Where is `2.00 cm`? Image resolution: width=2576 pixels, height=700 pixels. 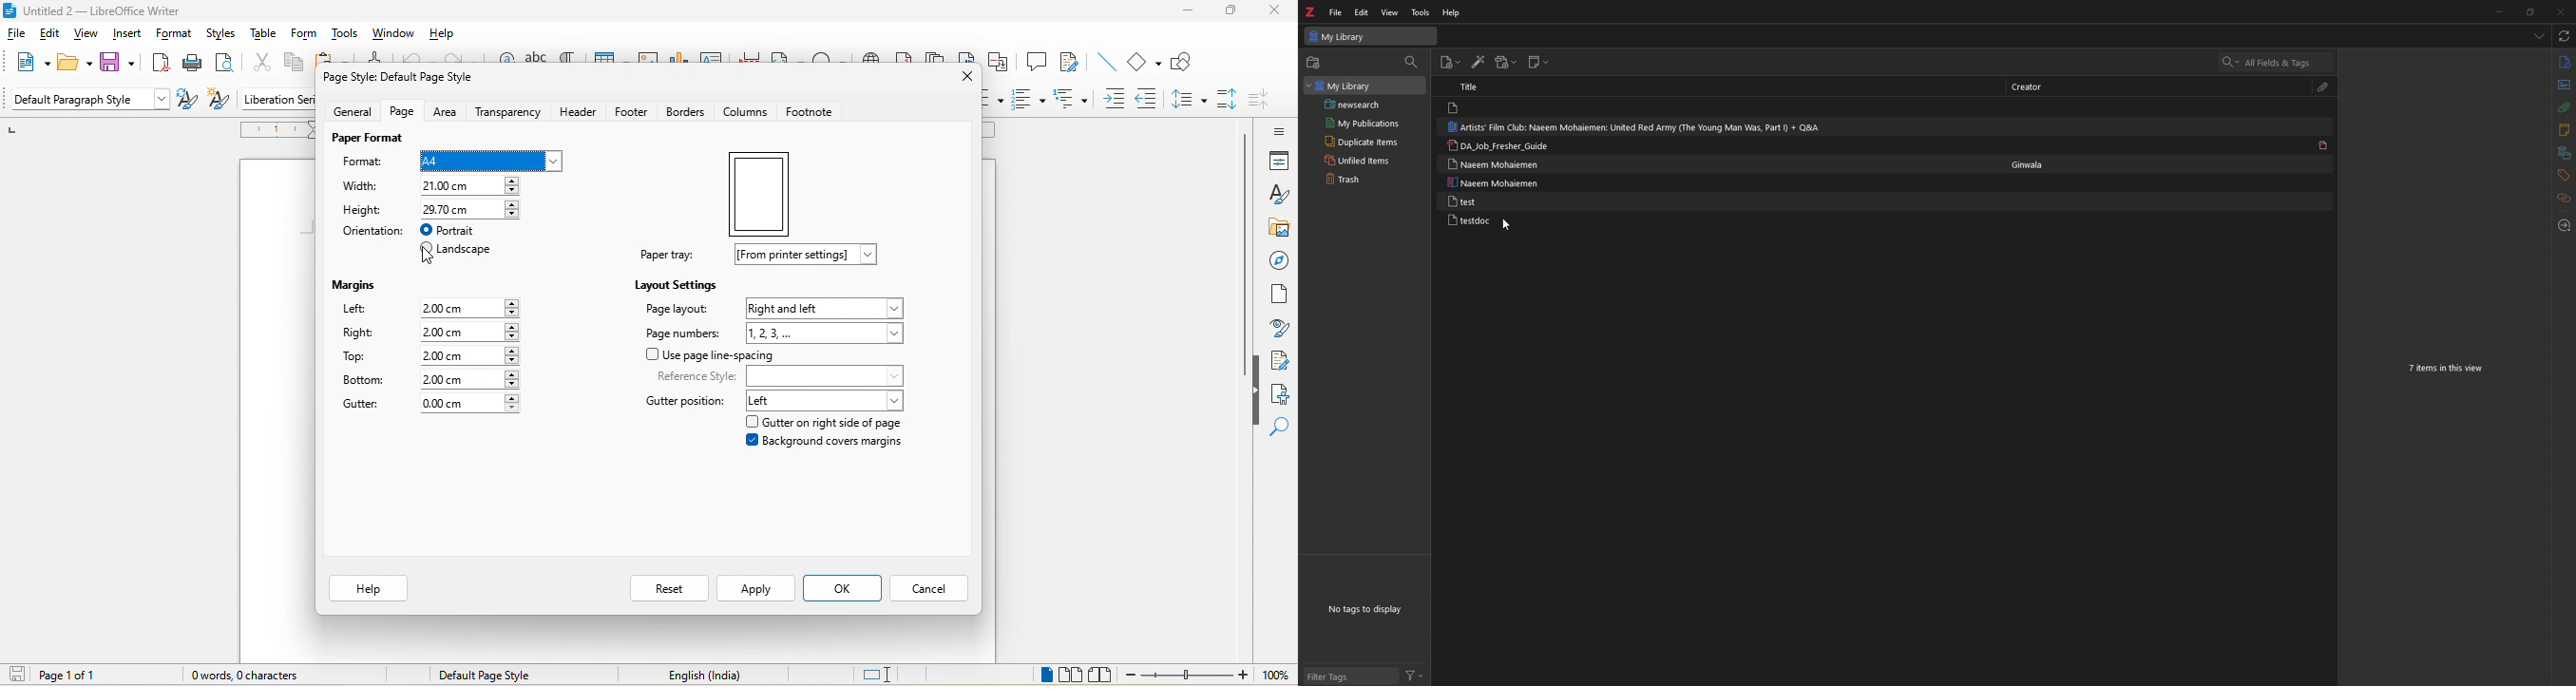
2.00 cm is located at coordinates (471, 331).